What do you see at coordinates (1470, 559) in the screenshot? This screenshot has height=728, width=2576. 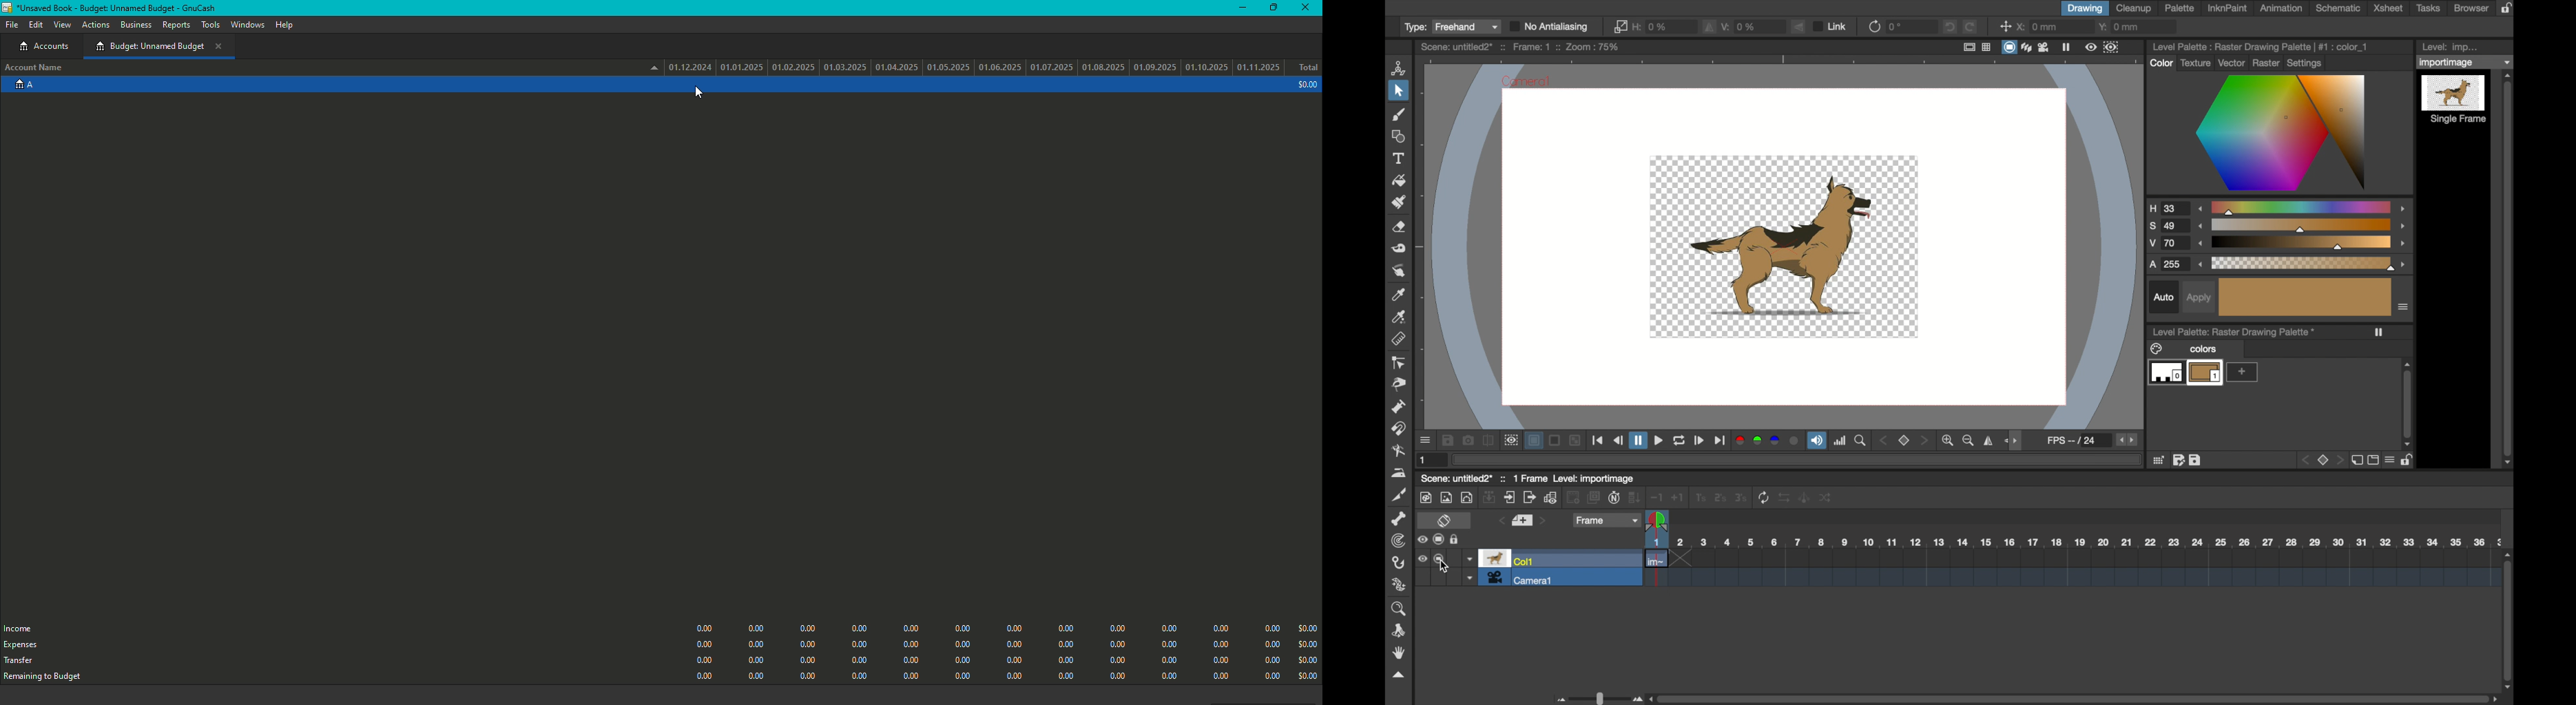 I see `dropdown` at bounding box center [1470, 559].